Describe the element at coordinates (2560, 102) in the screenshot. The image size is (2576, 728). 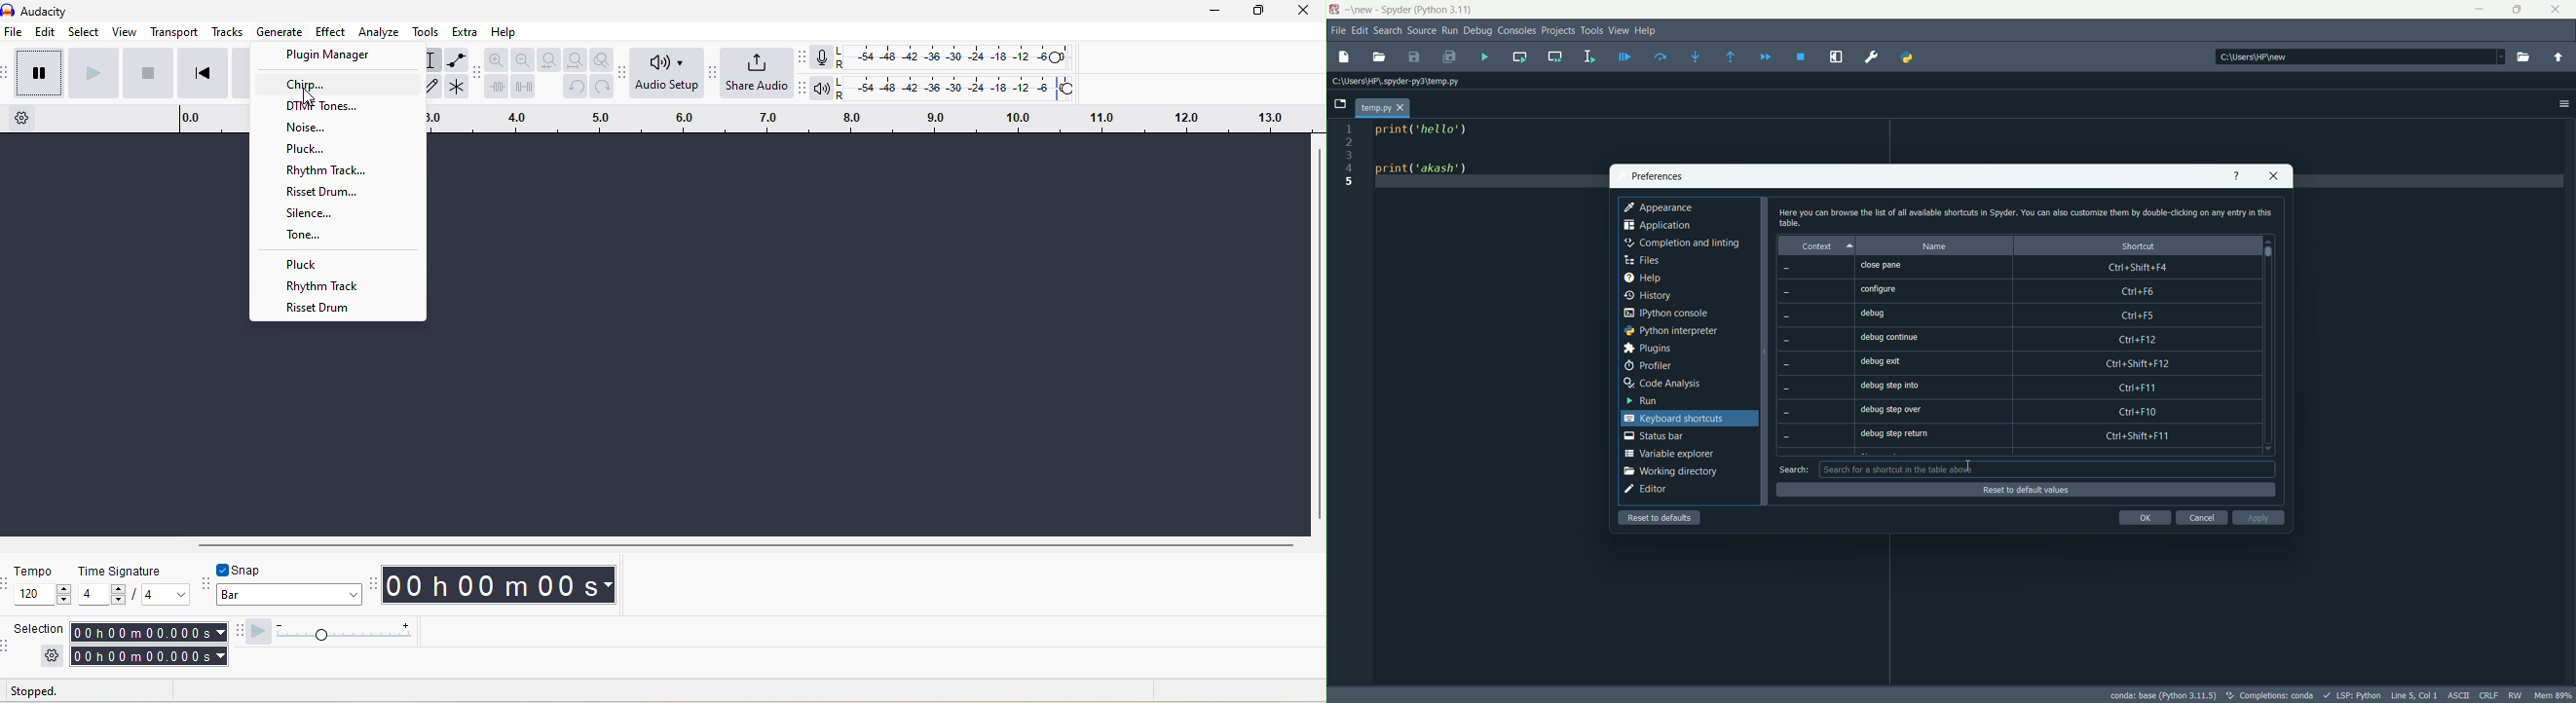
I see `options` at that location.